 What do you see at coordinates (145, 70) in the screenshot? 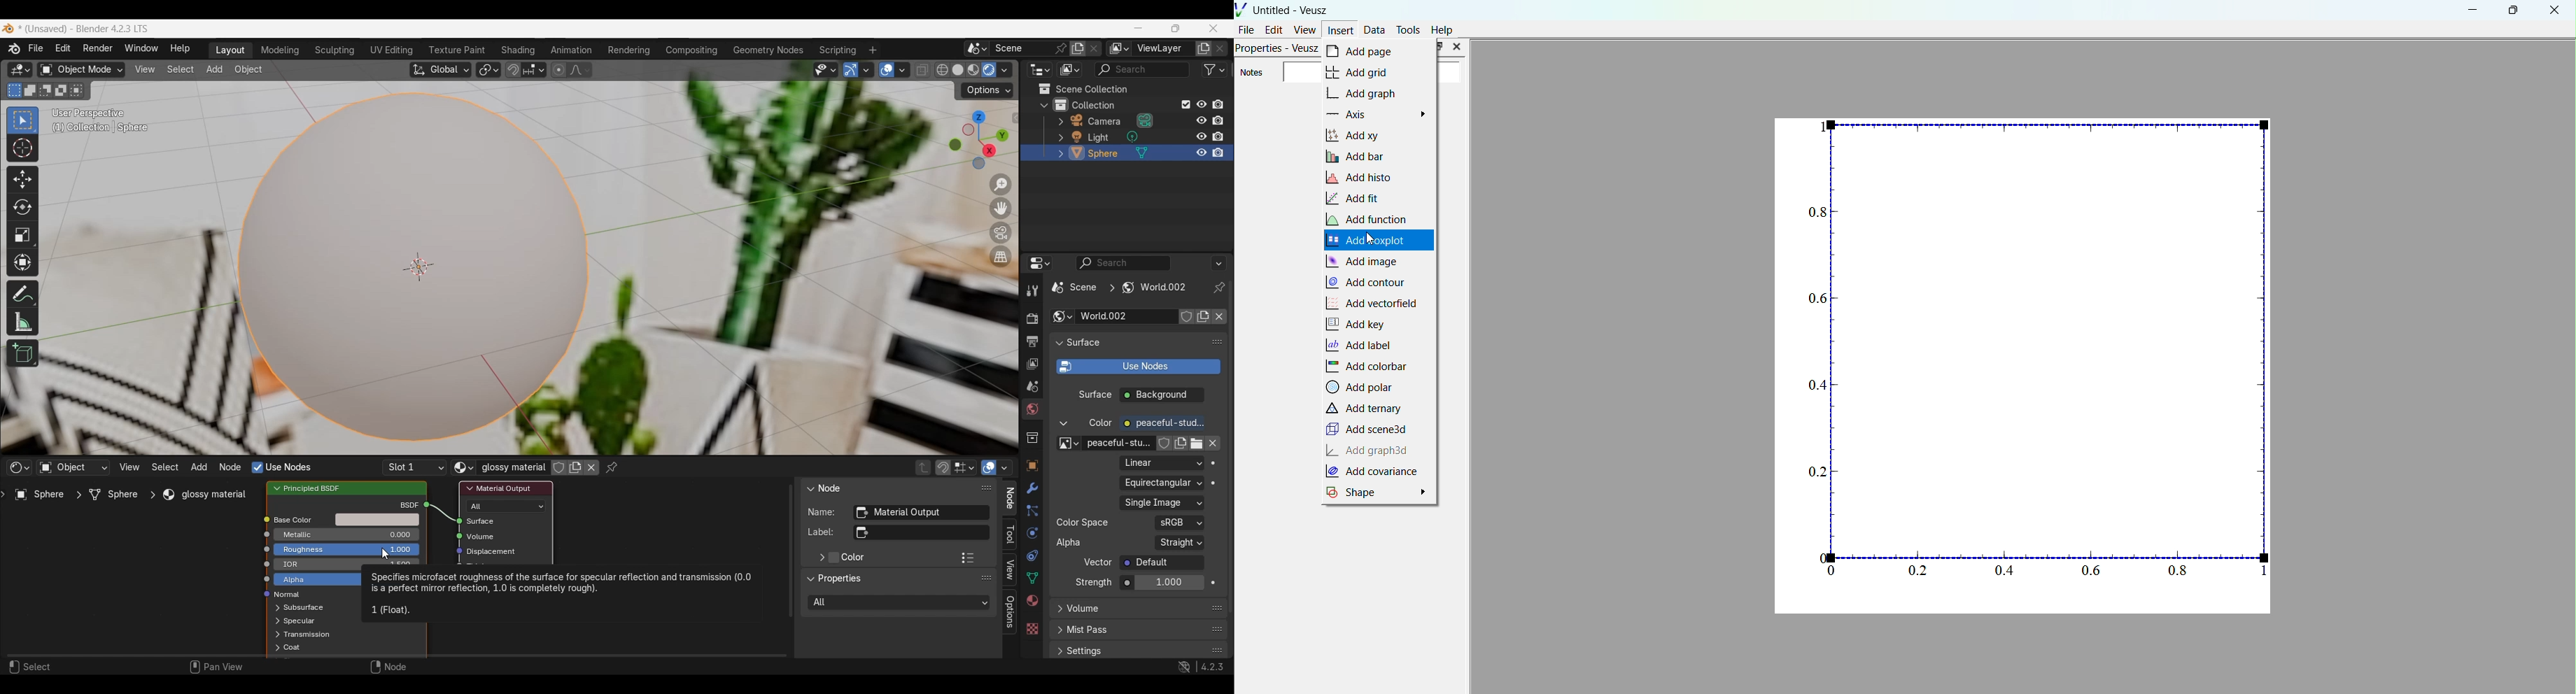
I see `View menu` at bounding box center [145, 70].